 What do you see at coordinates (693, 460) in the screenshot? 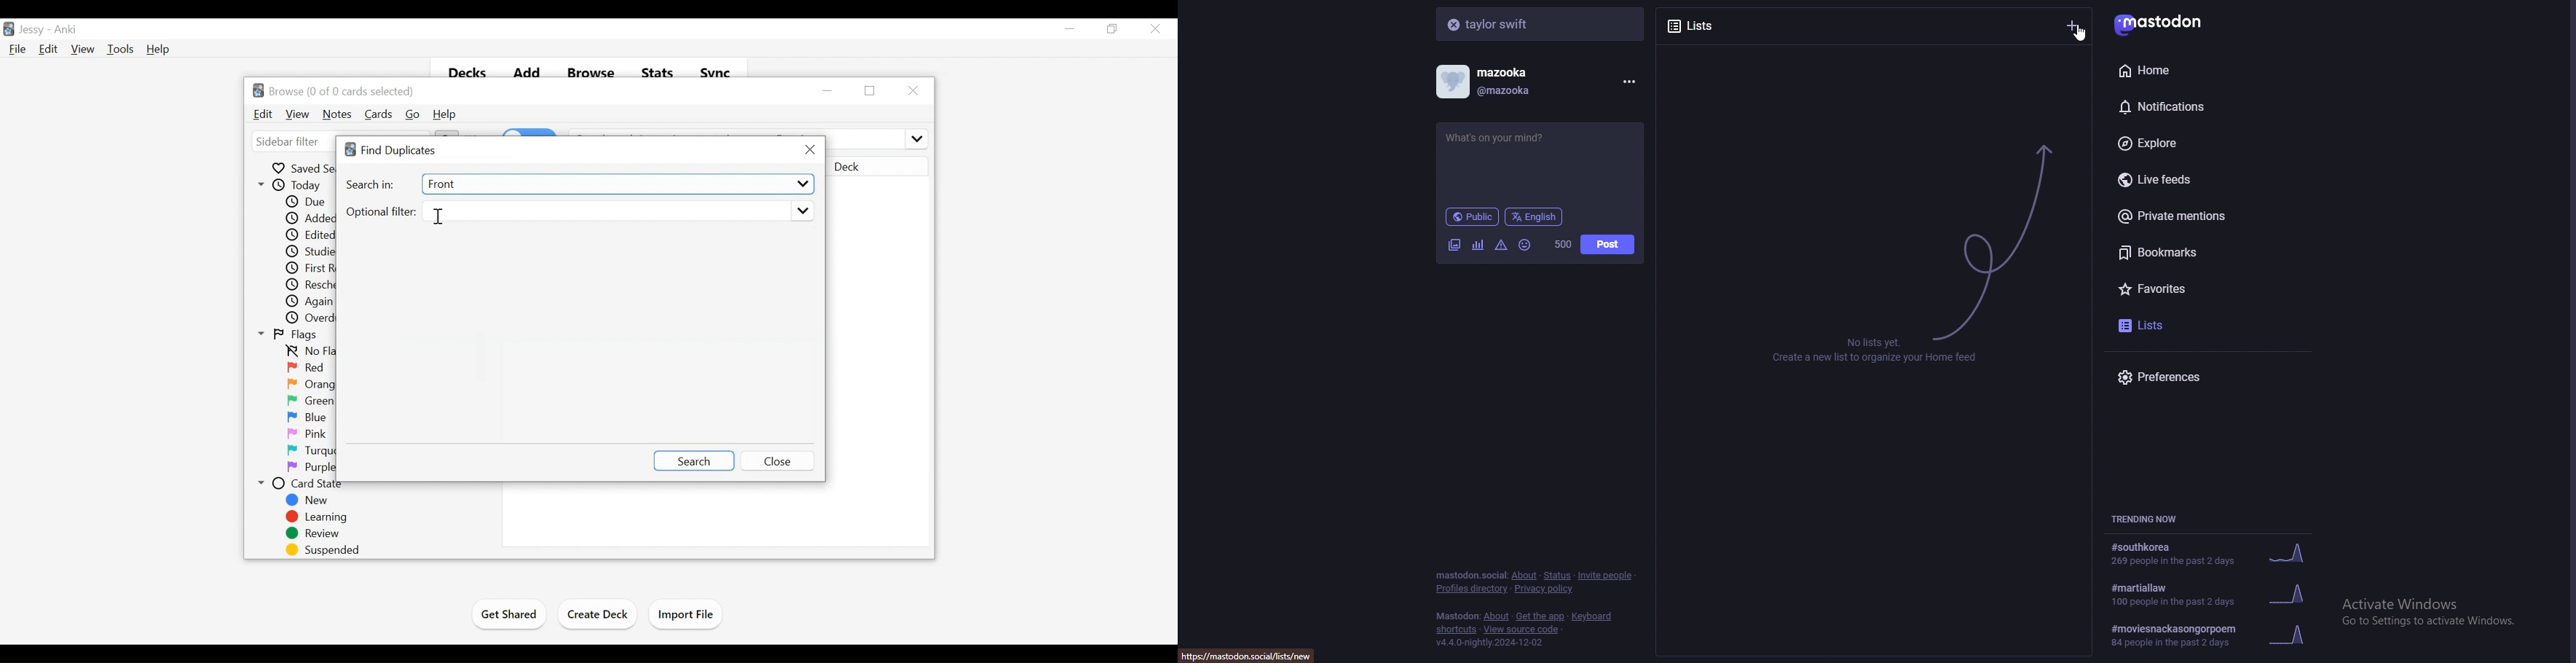
I see `Search` at bounding box center [693, 460].